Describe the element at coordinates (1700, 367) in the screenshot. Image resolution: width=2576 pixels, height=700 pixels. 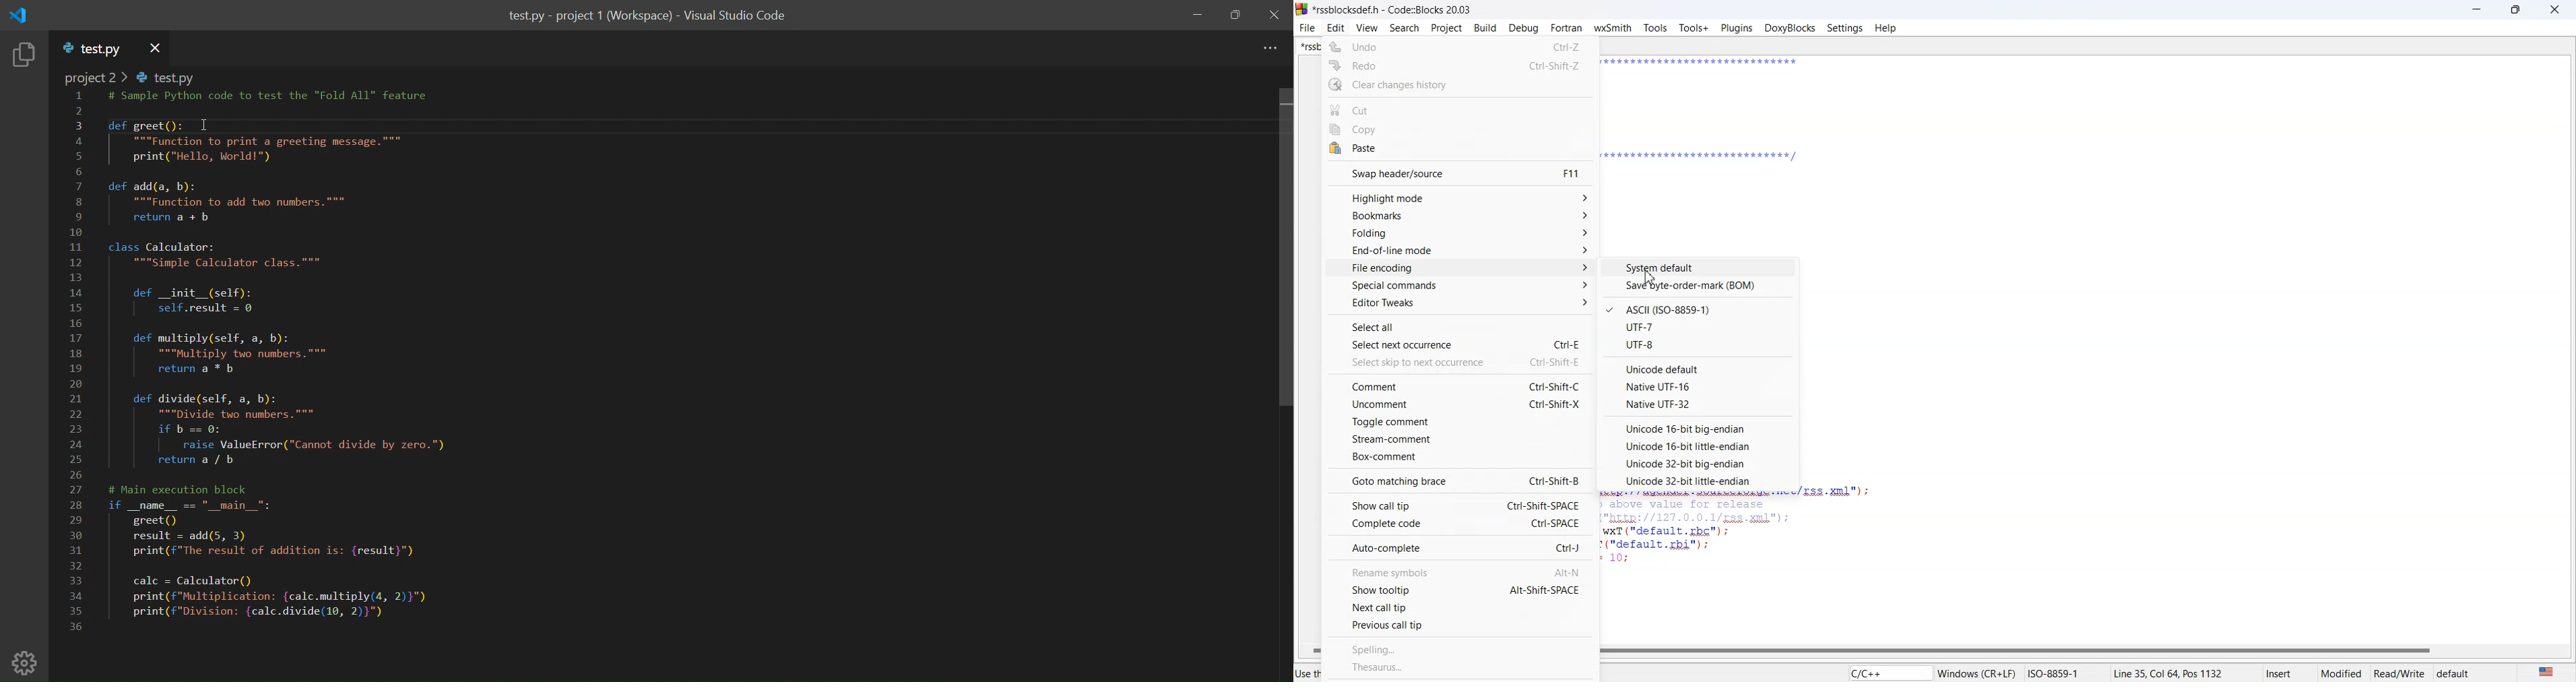
I see `Unicode default` at that location.